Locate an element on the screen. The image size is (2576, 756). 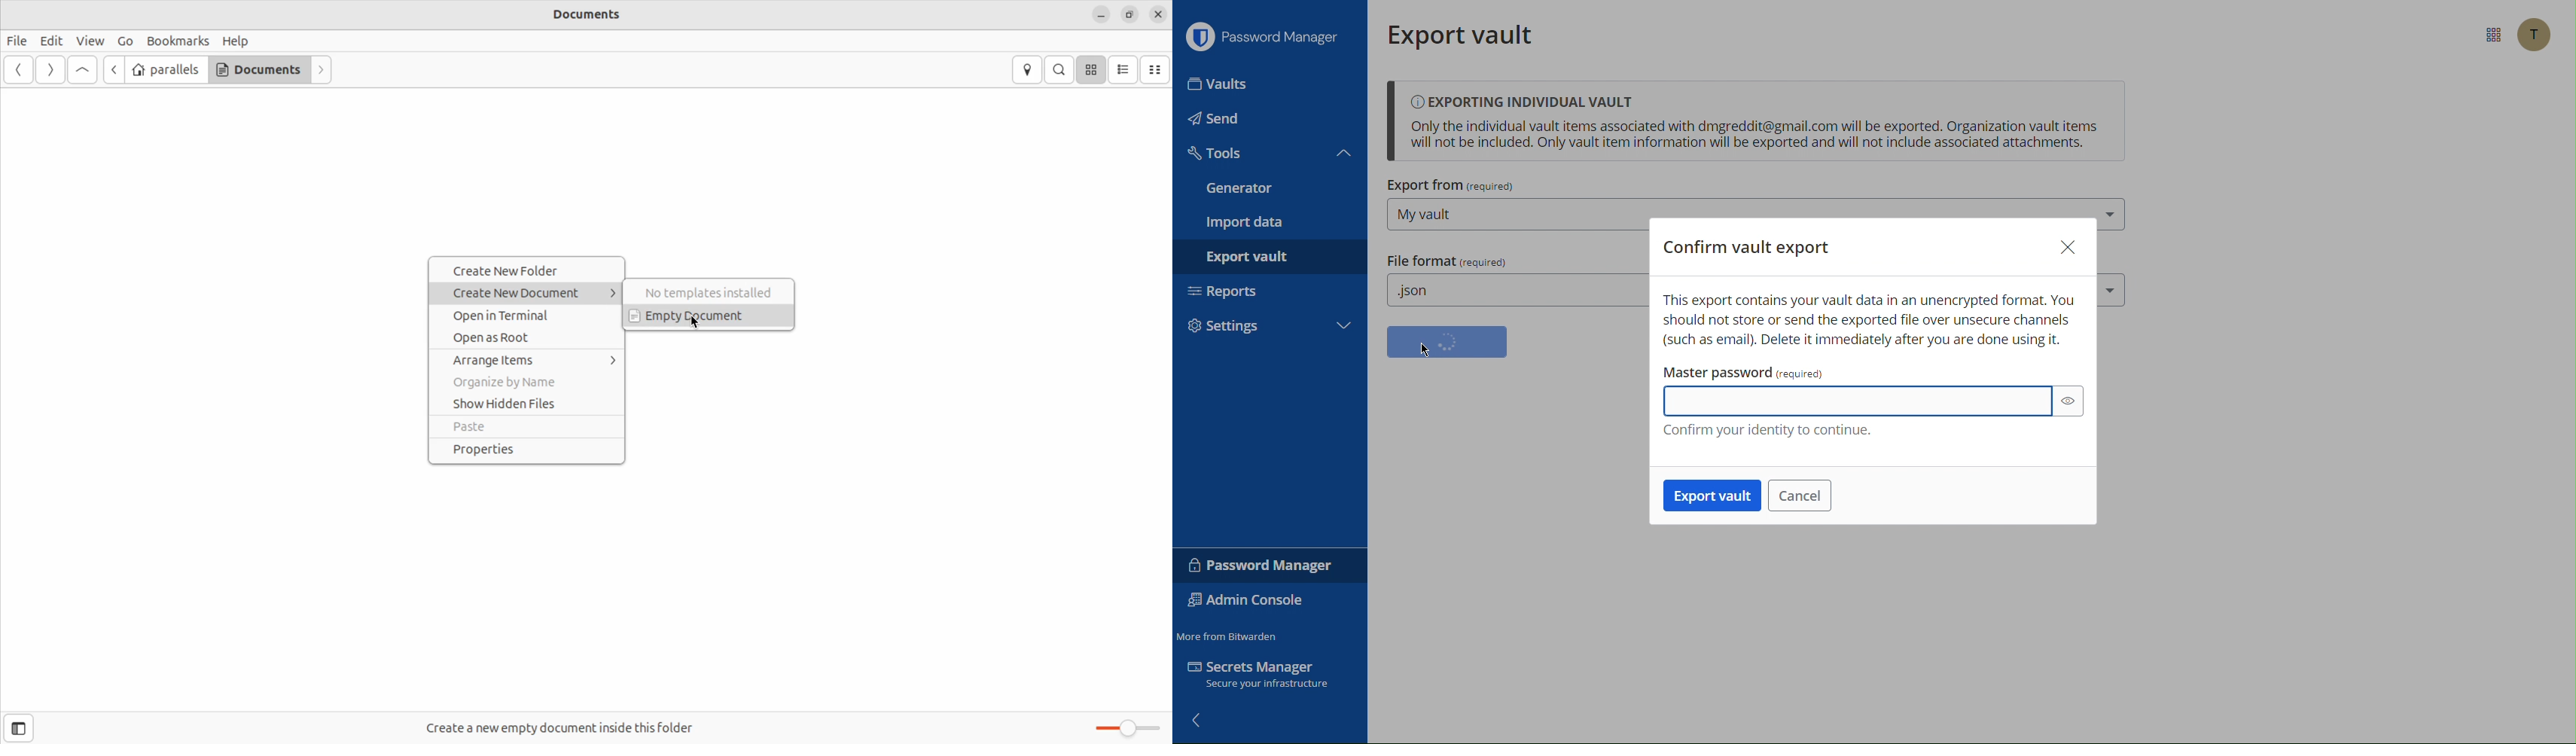
button loading is located at coordinates (1447, 342).